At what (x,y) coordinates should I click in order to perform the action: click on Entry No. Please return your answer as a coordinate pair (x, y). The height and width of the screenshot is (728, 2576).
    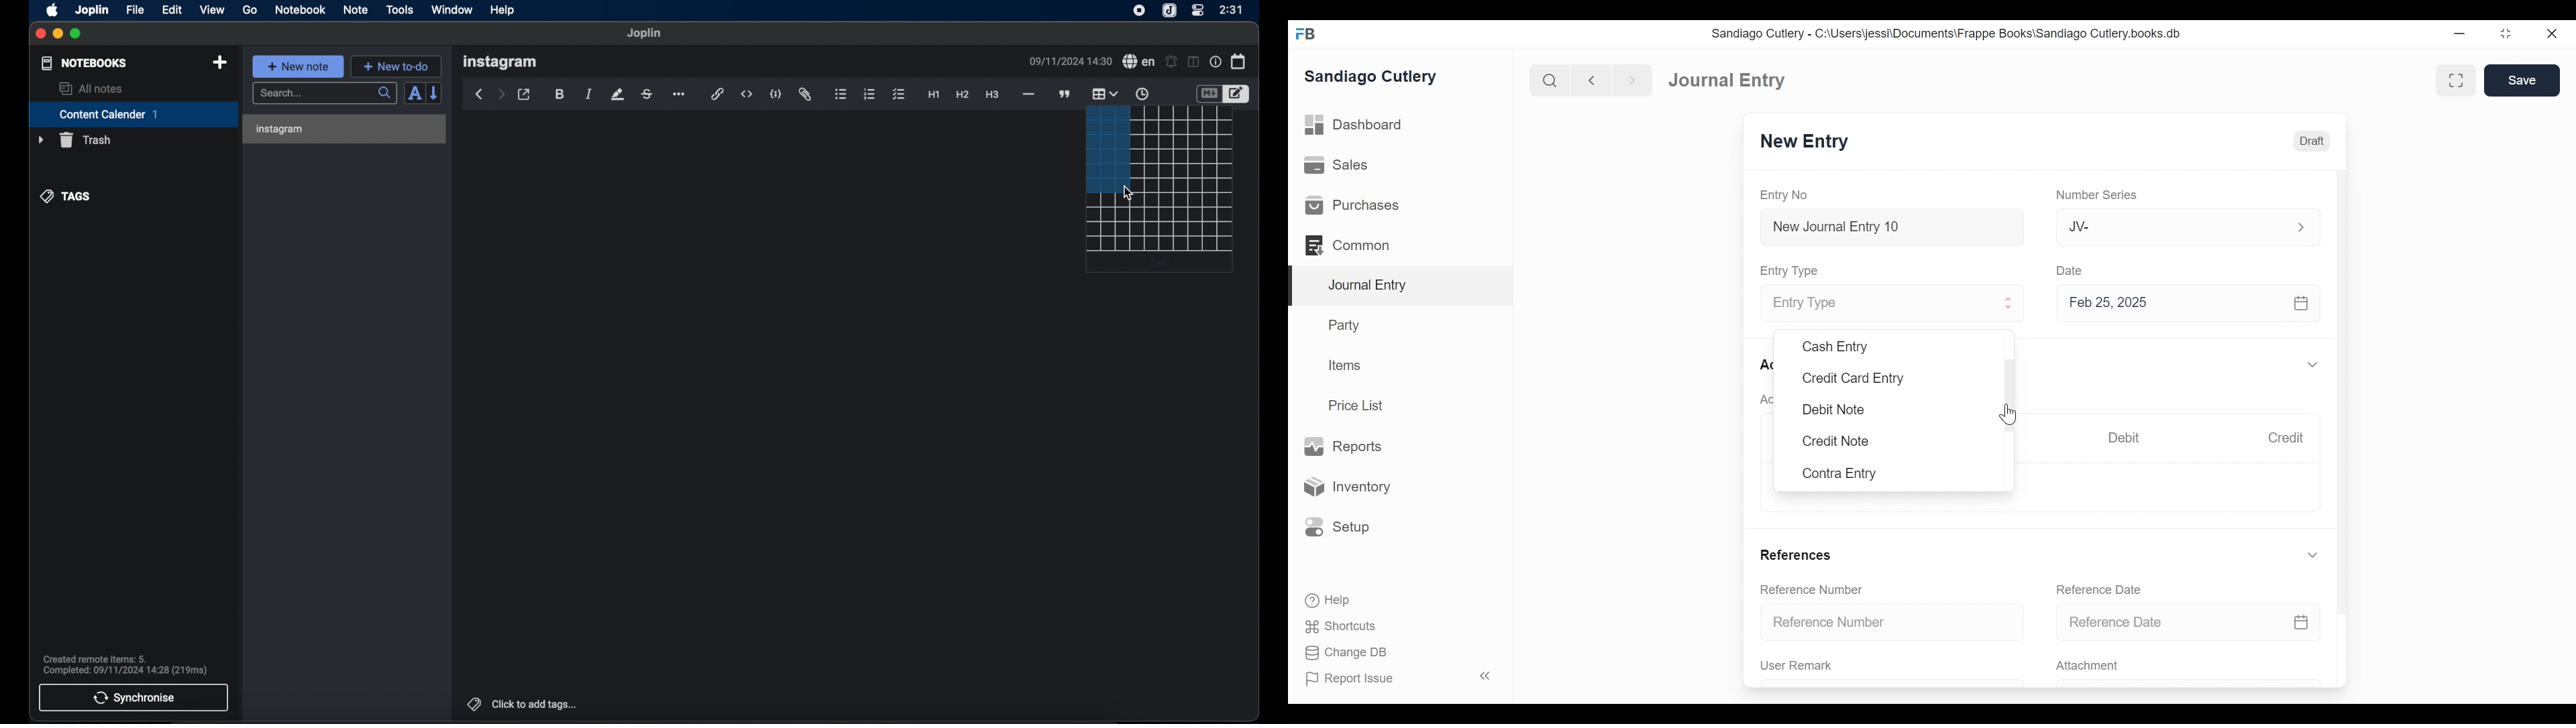
    Looking at the image, I should click on (1788, 194).